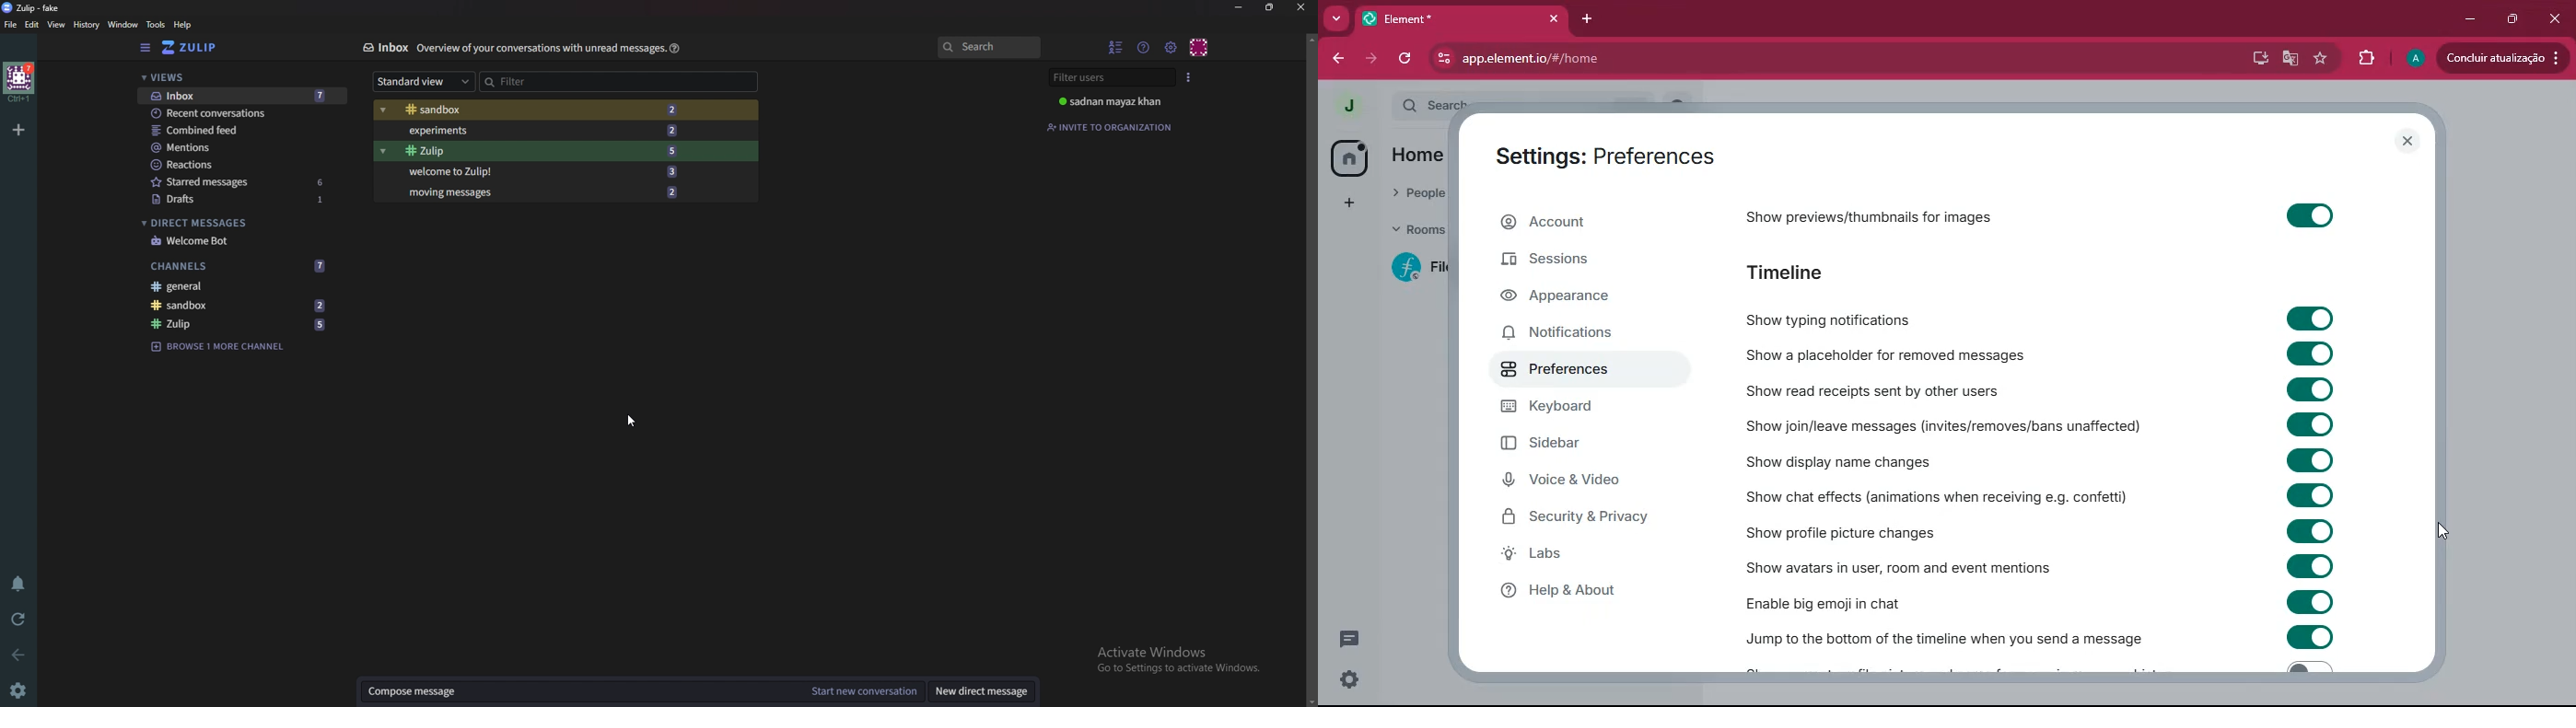 Image resolution: width=2576 pixels, height=728 pixels. I want to click on element*, so click(1423, 17).